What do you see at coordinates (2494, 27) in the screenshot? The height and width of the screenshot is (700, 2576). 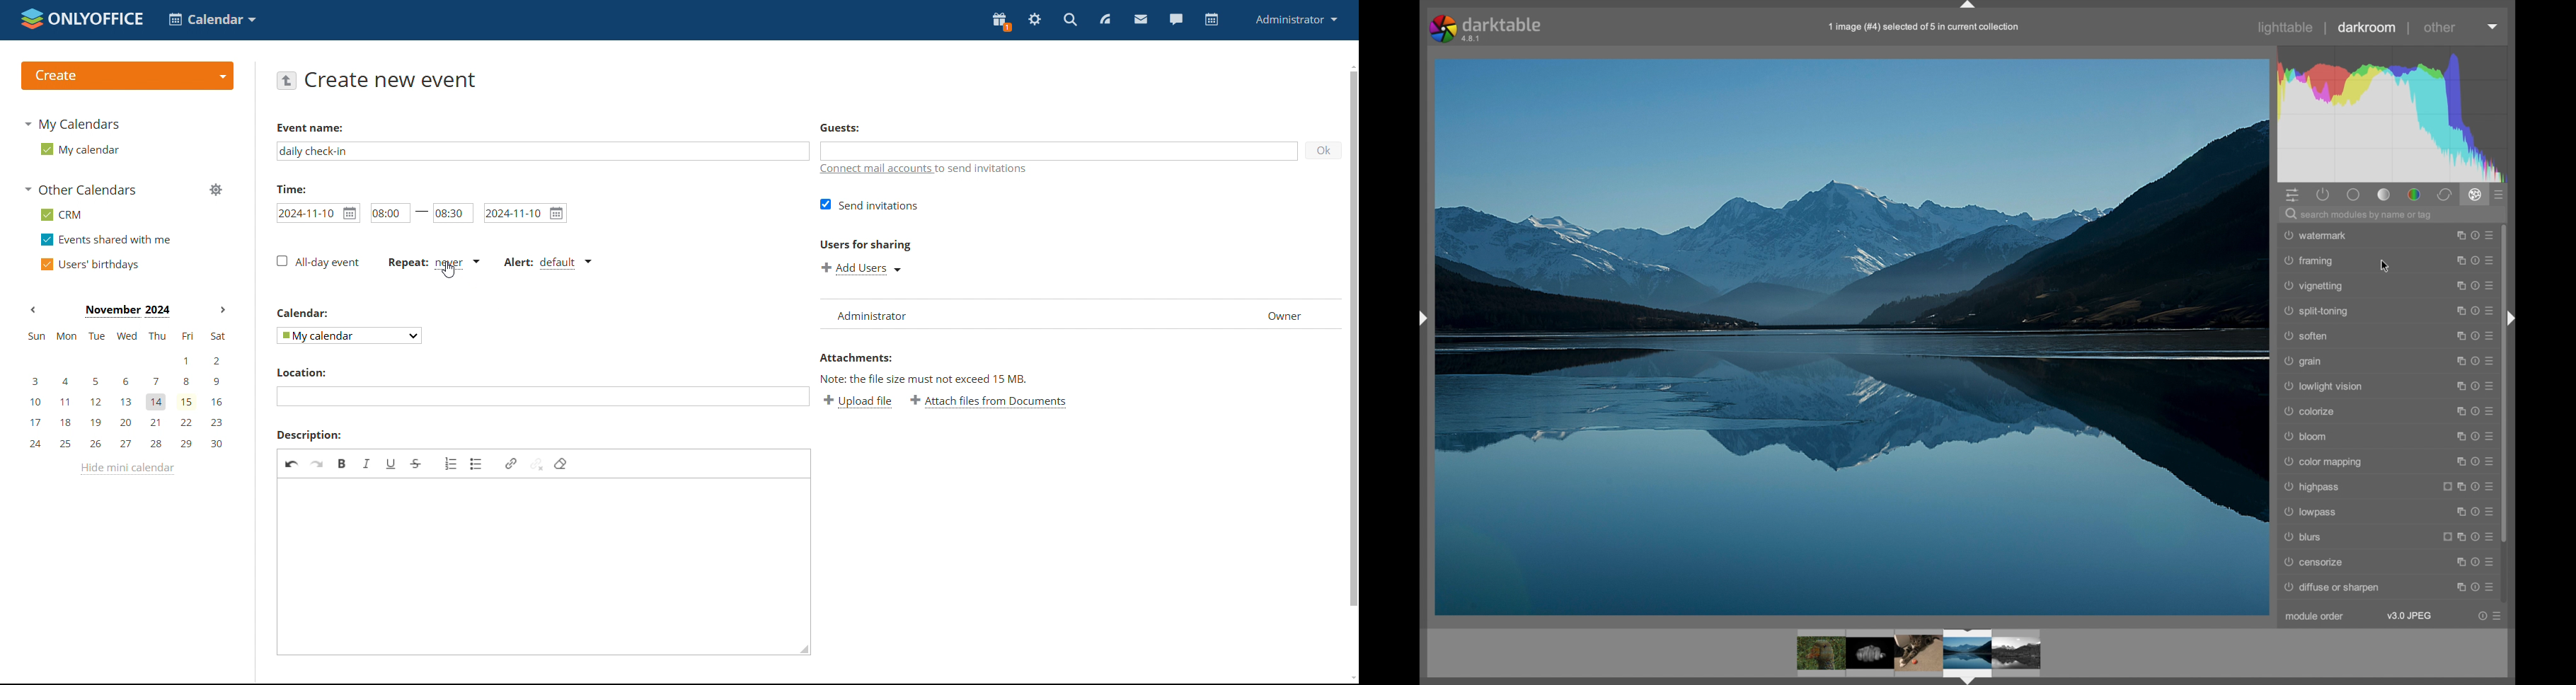 I see `more options` at bounding box center [2494, 27].